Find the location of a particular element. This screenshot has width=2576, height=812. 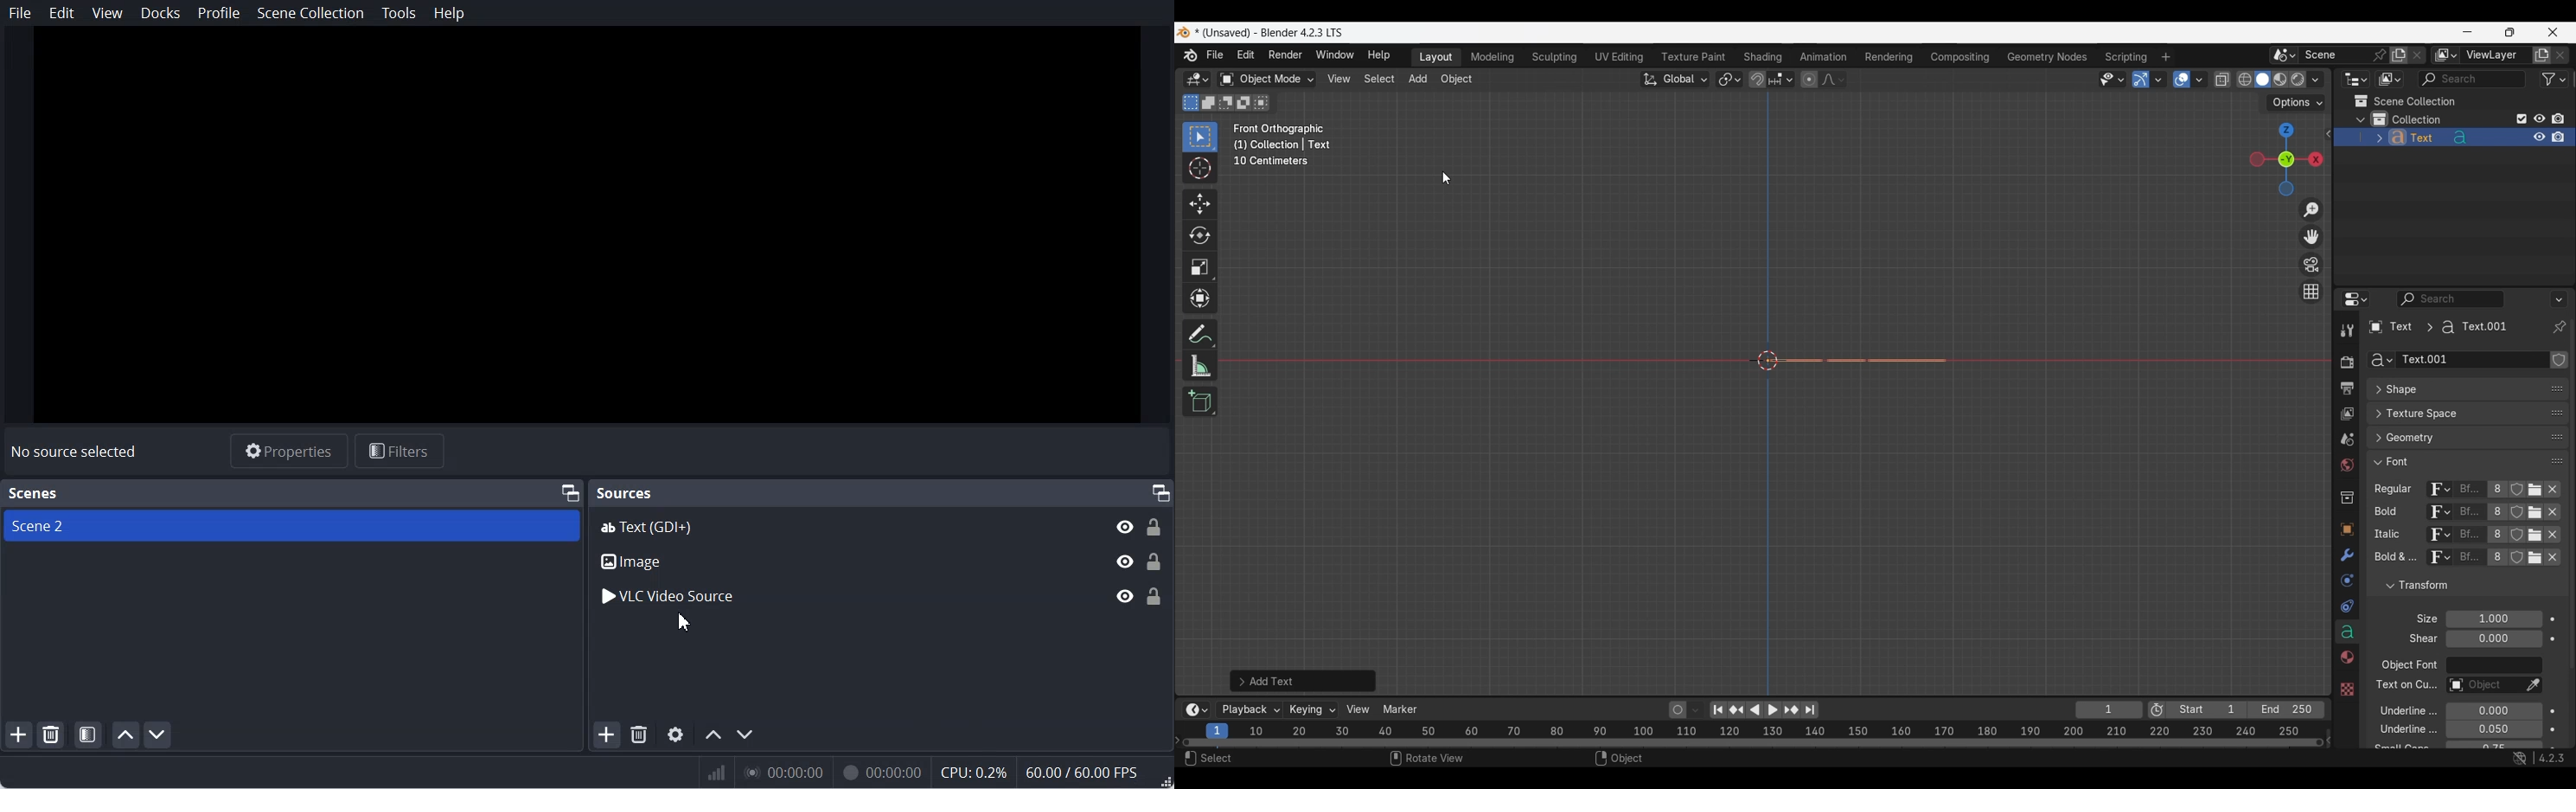

Add view layer is located at coordinates (2542, 56).